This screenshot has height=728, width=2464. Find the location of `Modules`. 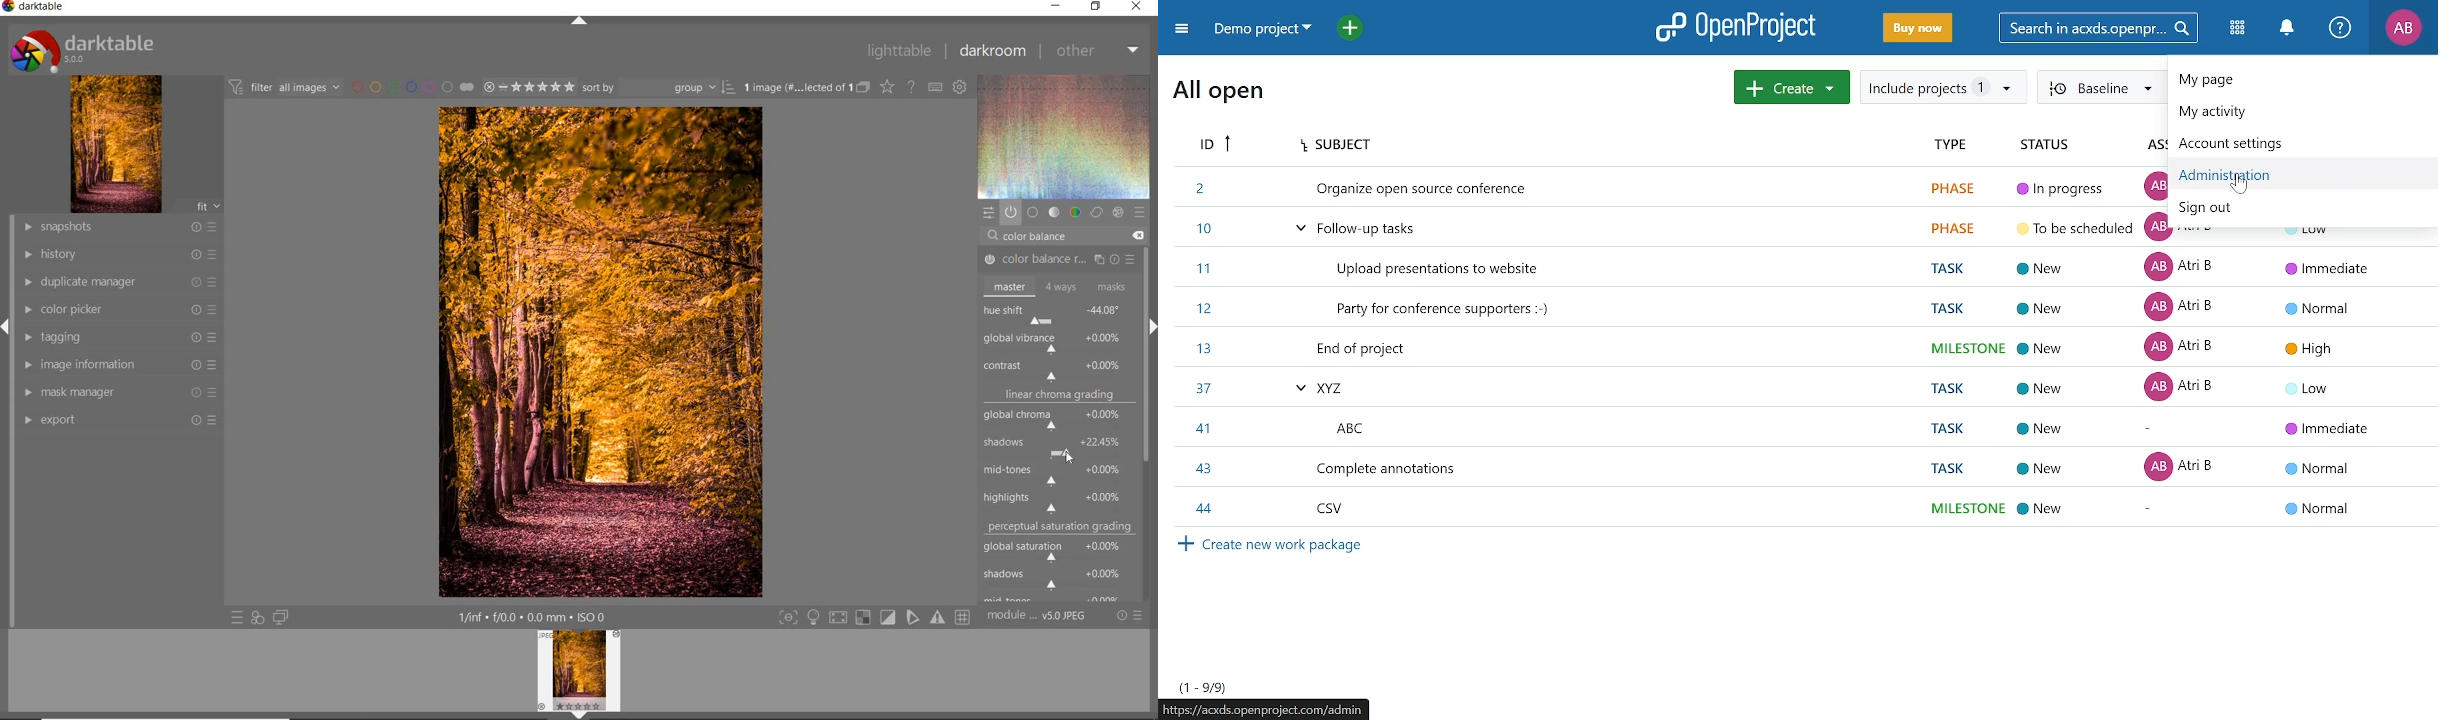

Modules is located at coordinates (2240, 29).